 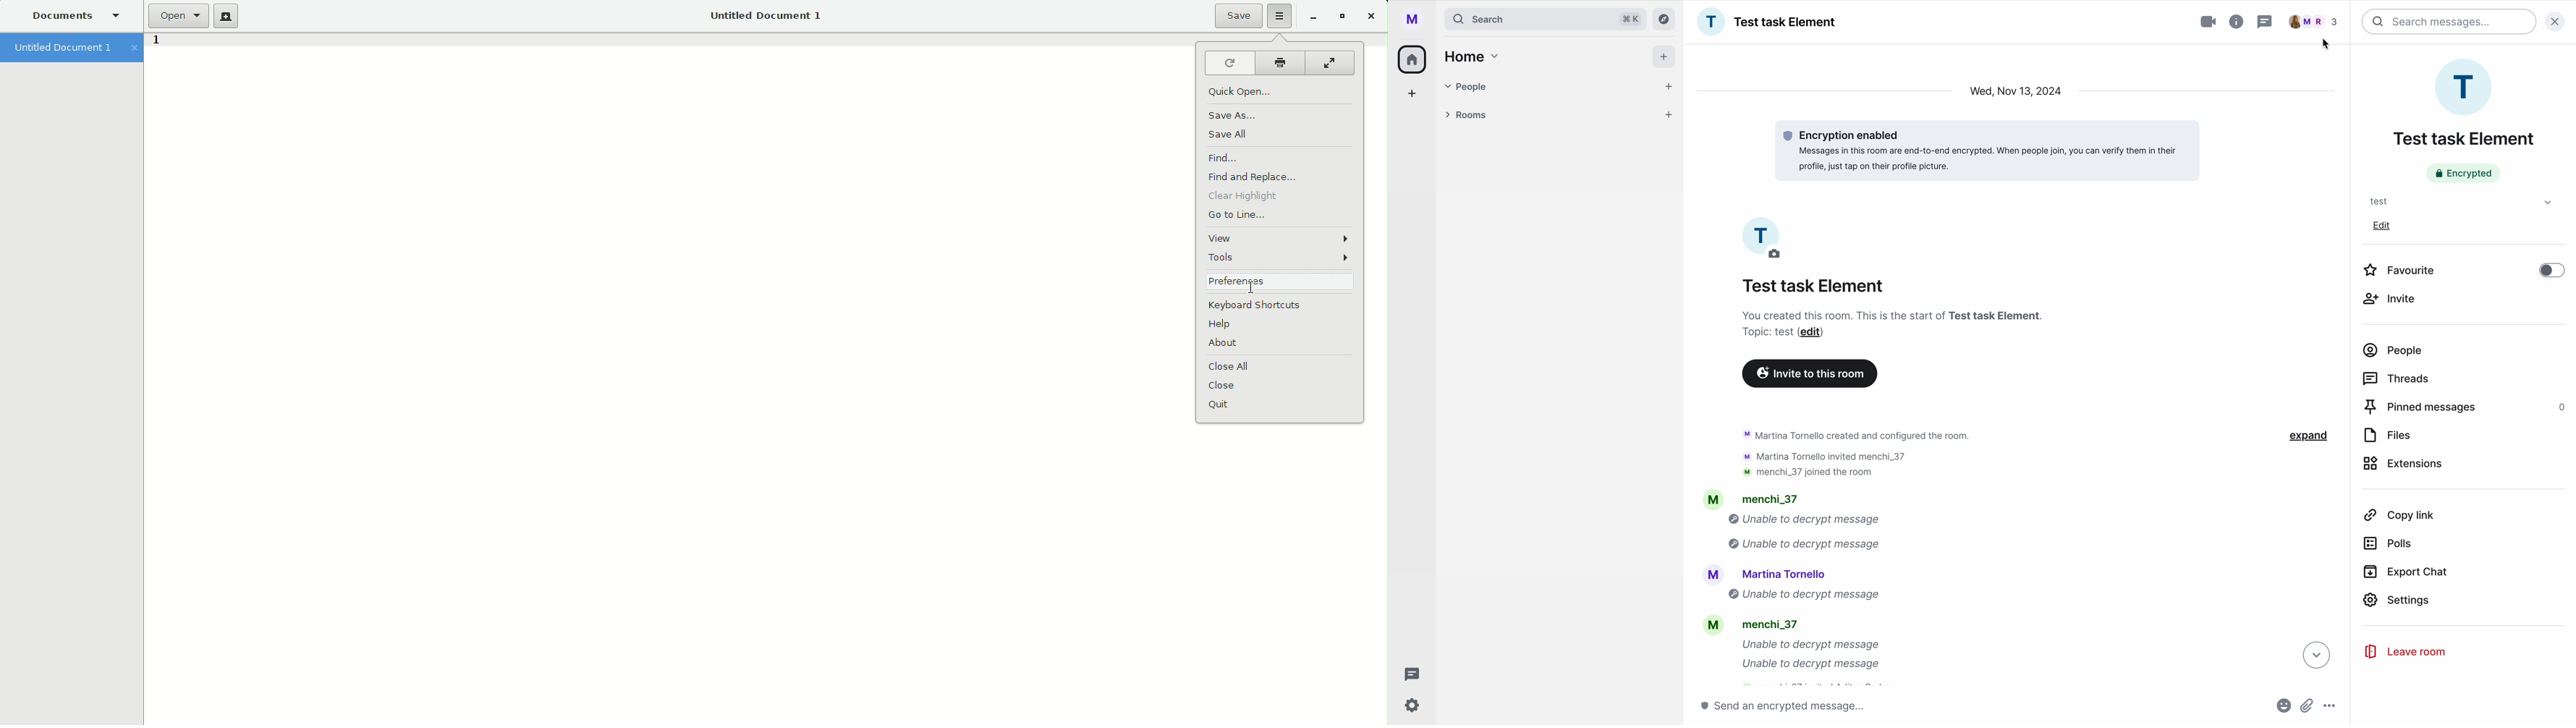 I want to click on home icon, so click(x=1414, y=58).